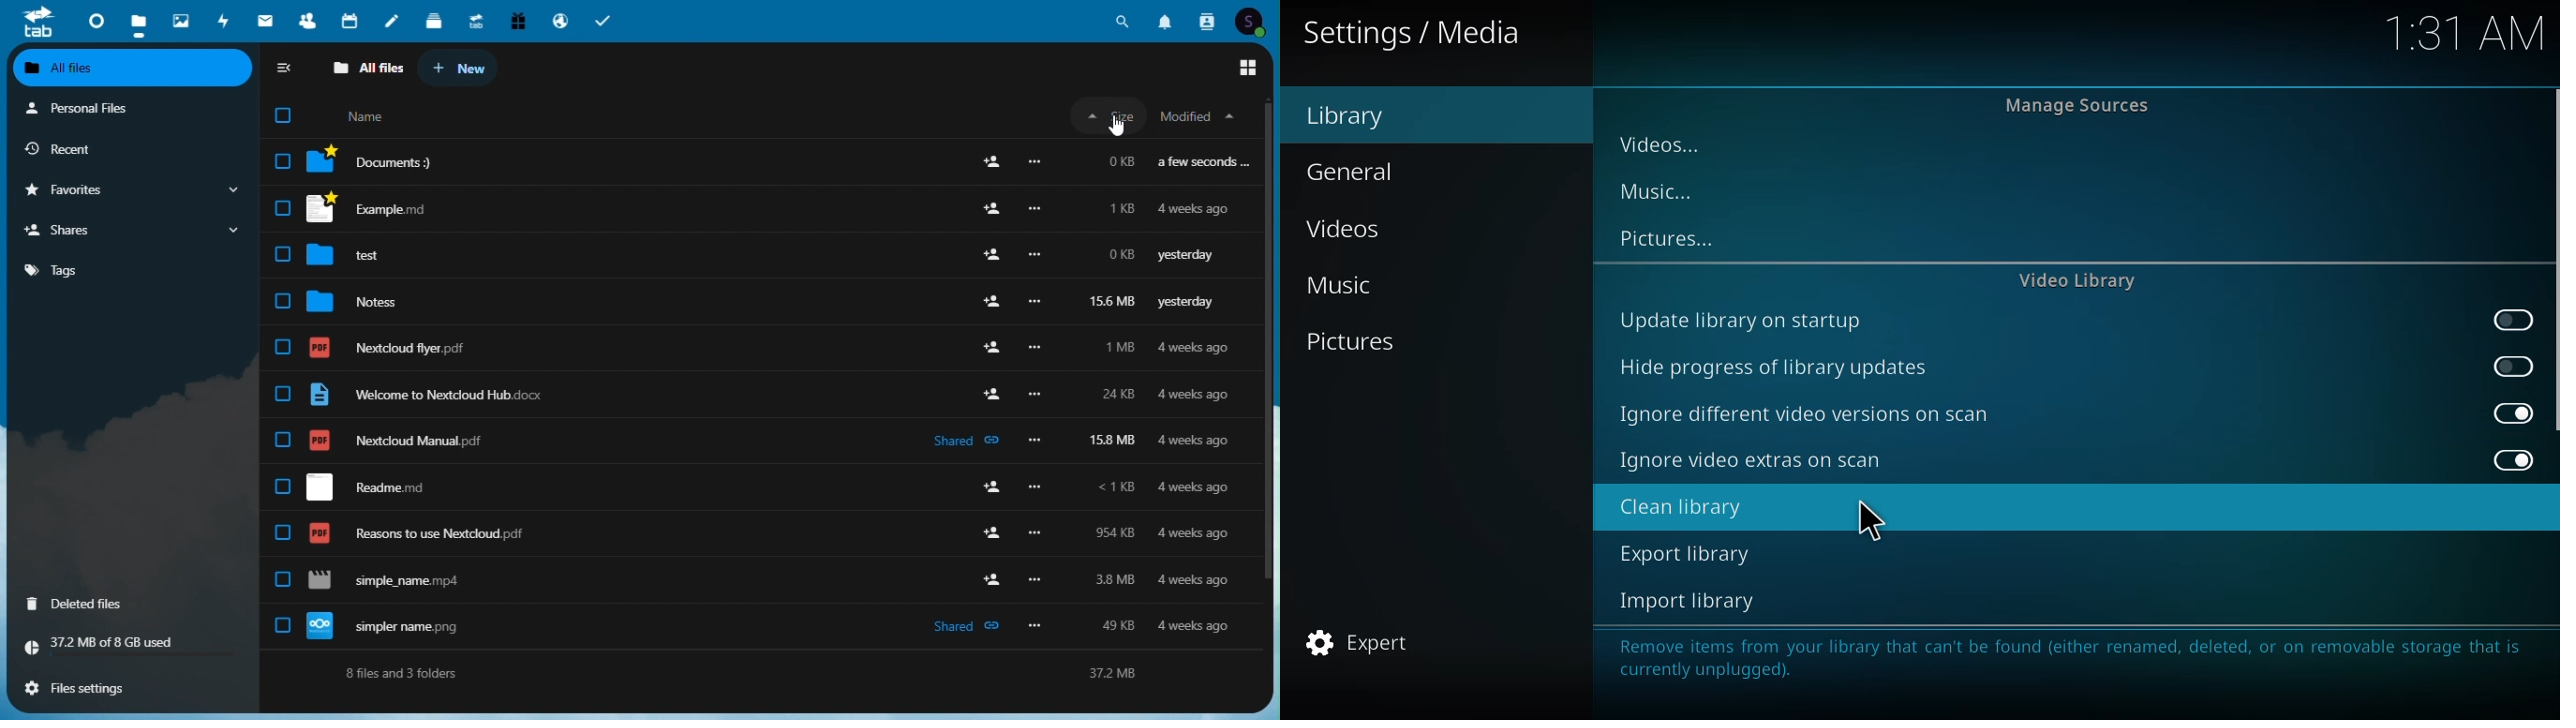 The image size is (2576, 728). I want to click on All files, so click(367, 67).